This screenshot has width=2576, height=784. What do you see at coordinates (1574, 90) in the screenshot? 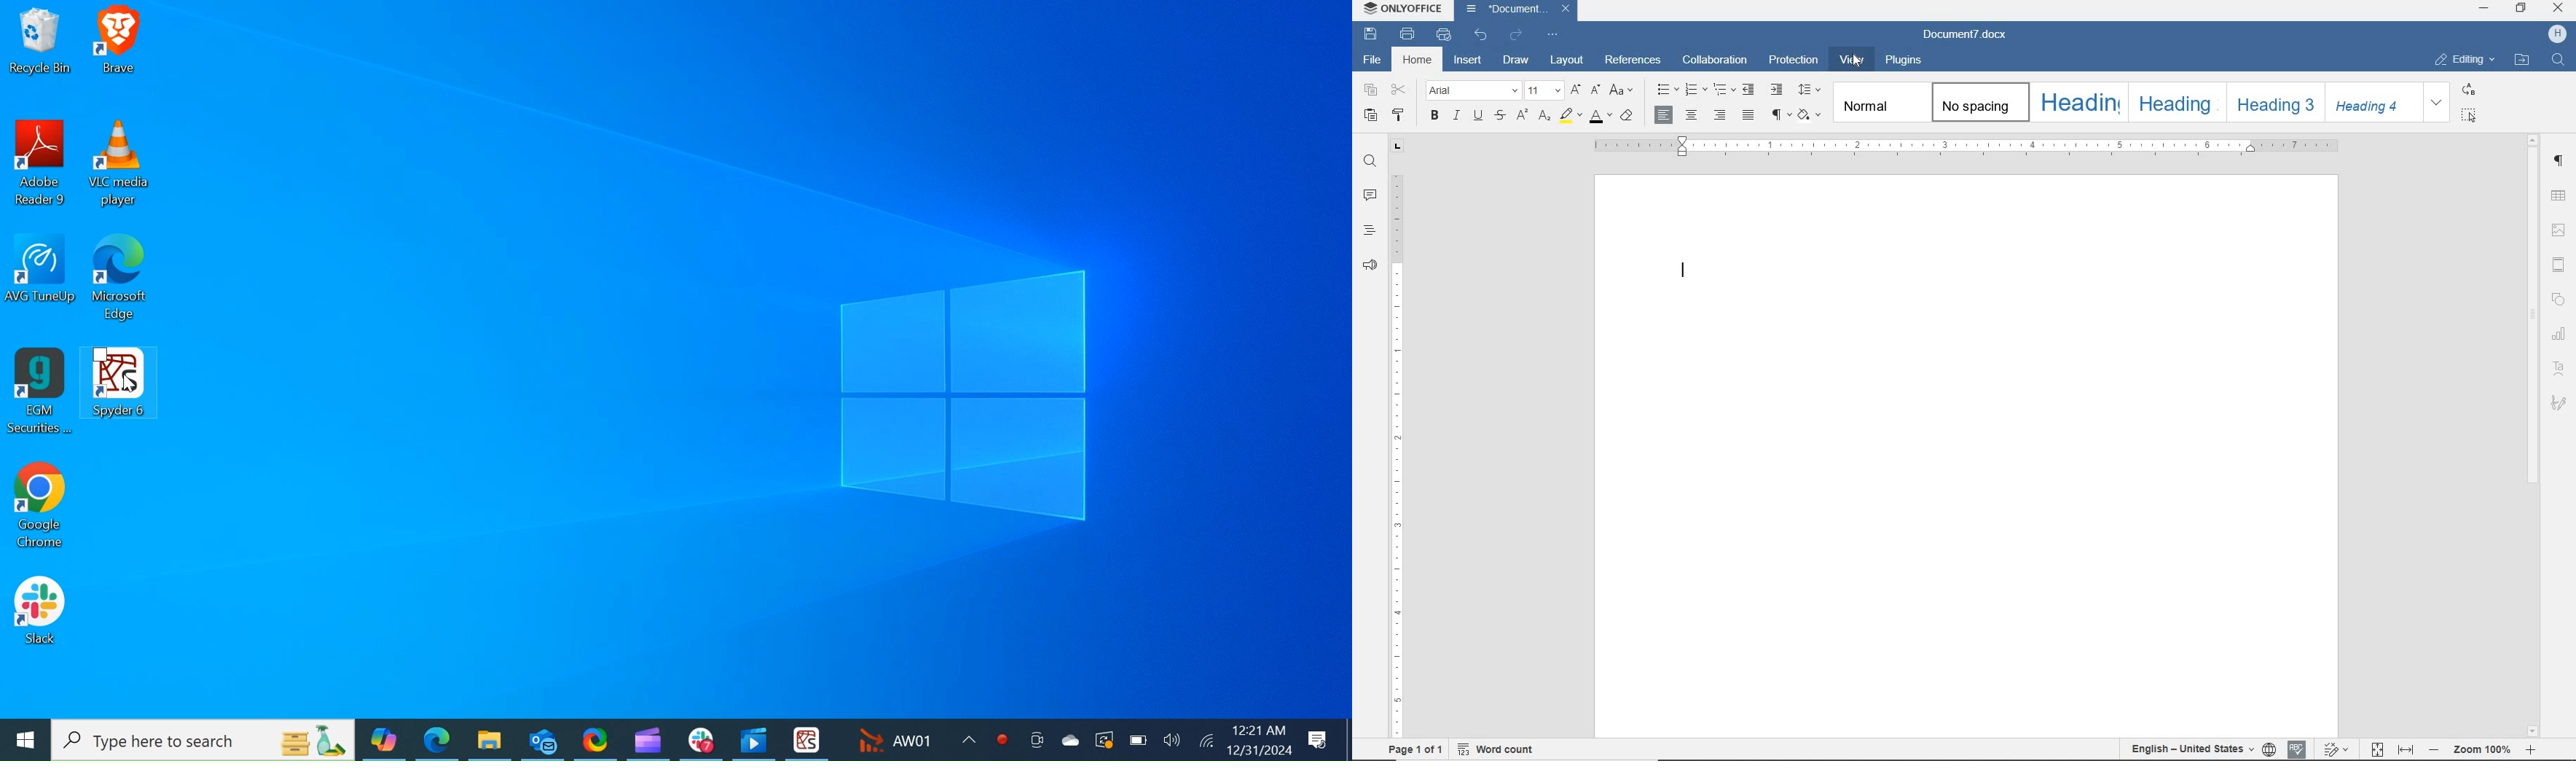
I see `INCREMENT FONT SIZE` at bounding box center [1574, 90].